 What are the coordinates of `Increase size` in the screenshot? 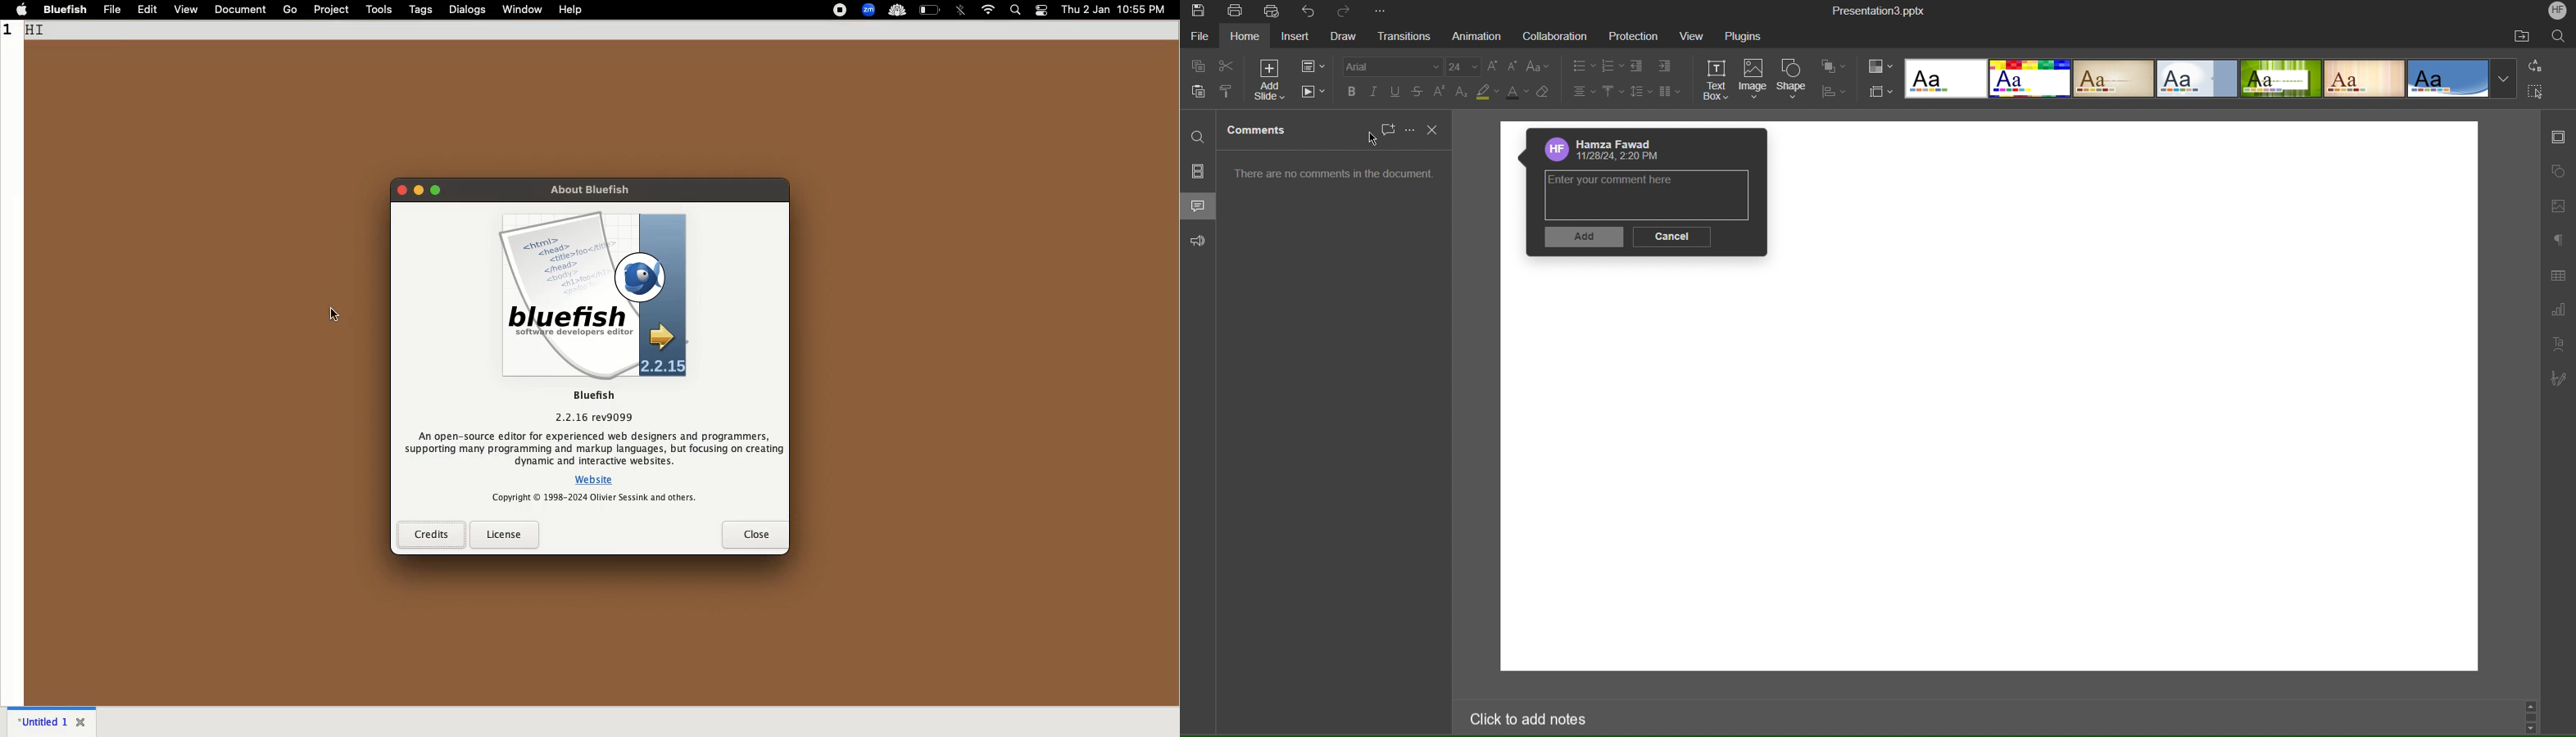 It's located at (1493, 68).